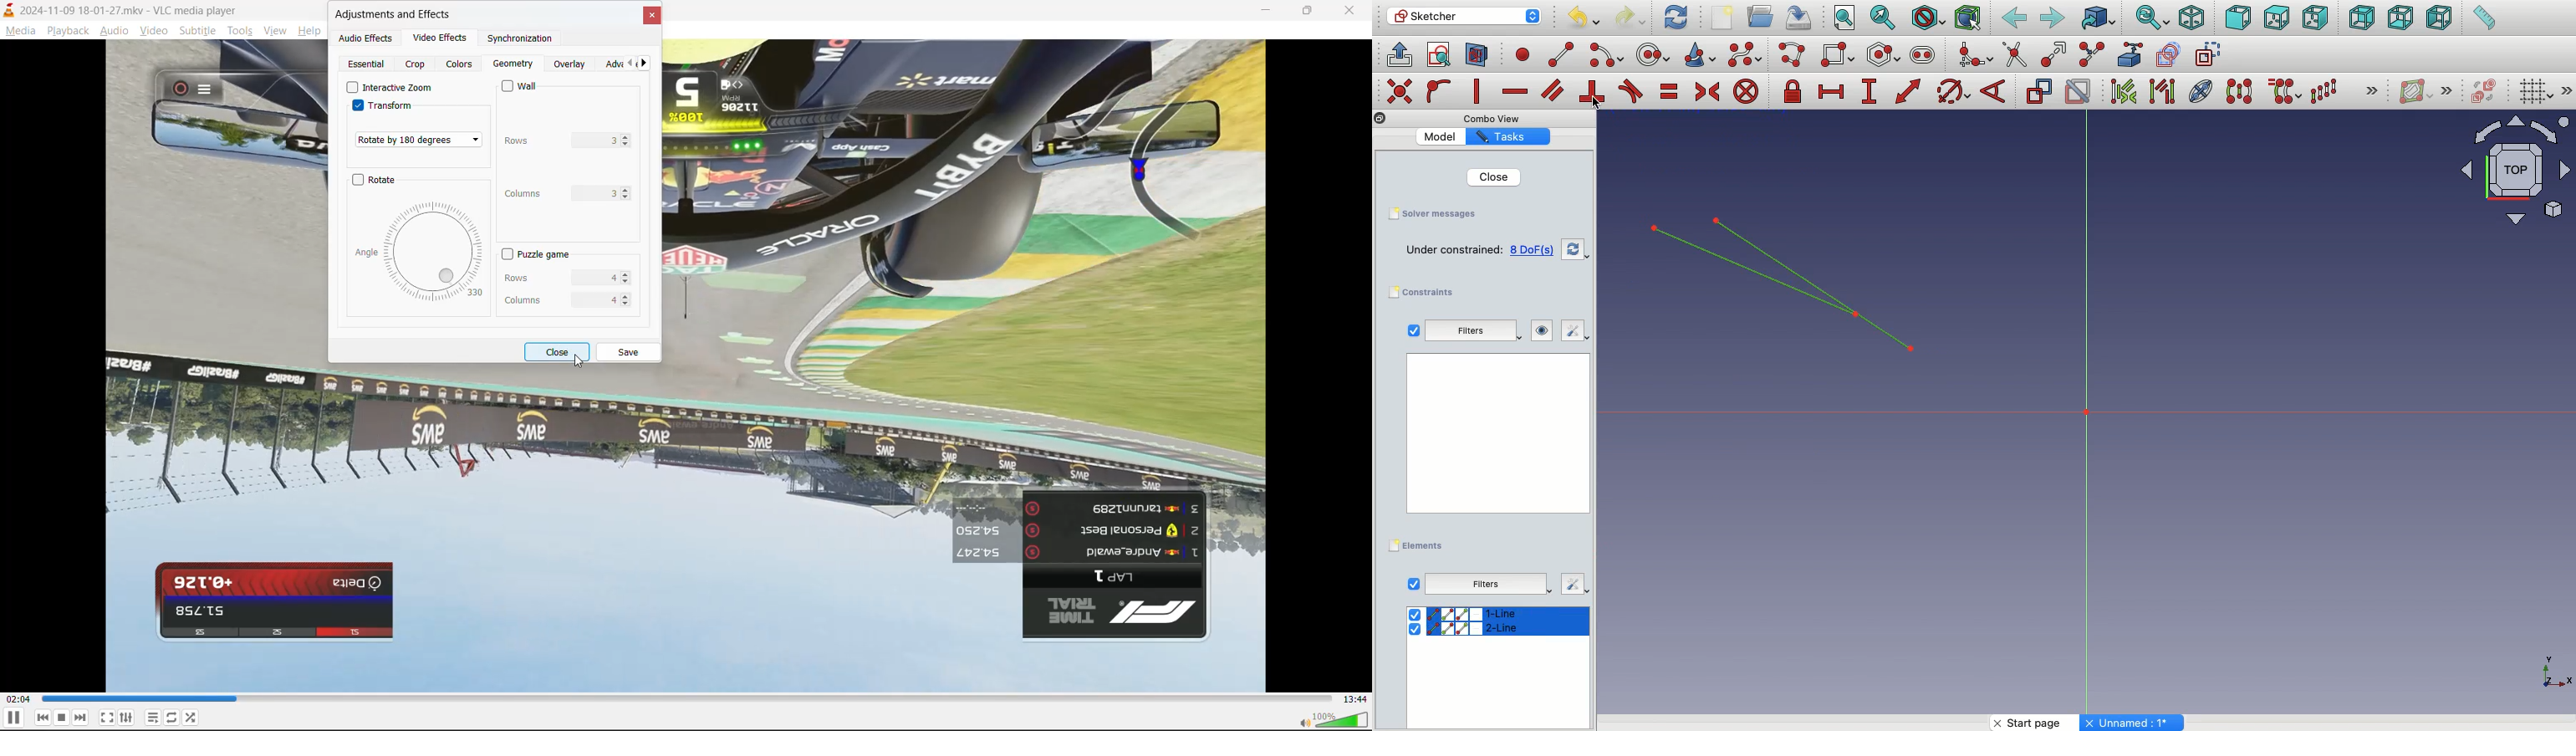  Describe the element at coordinates (122, 9) in the screenshot. I see `track and app name` at that location.